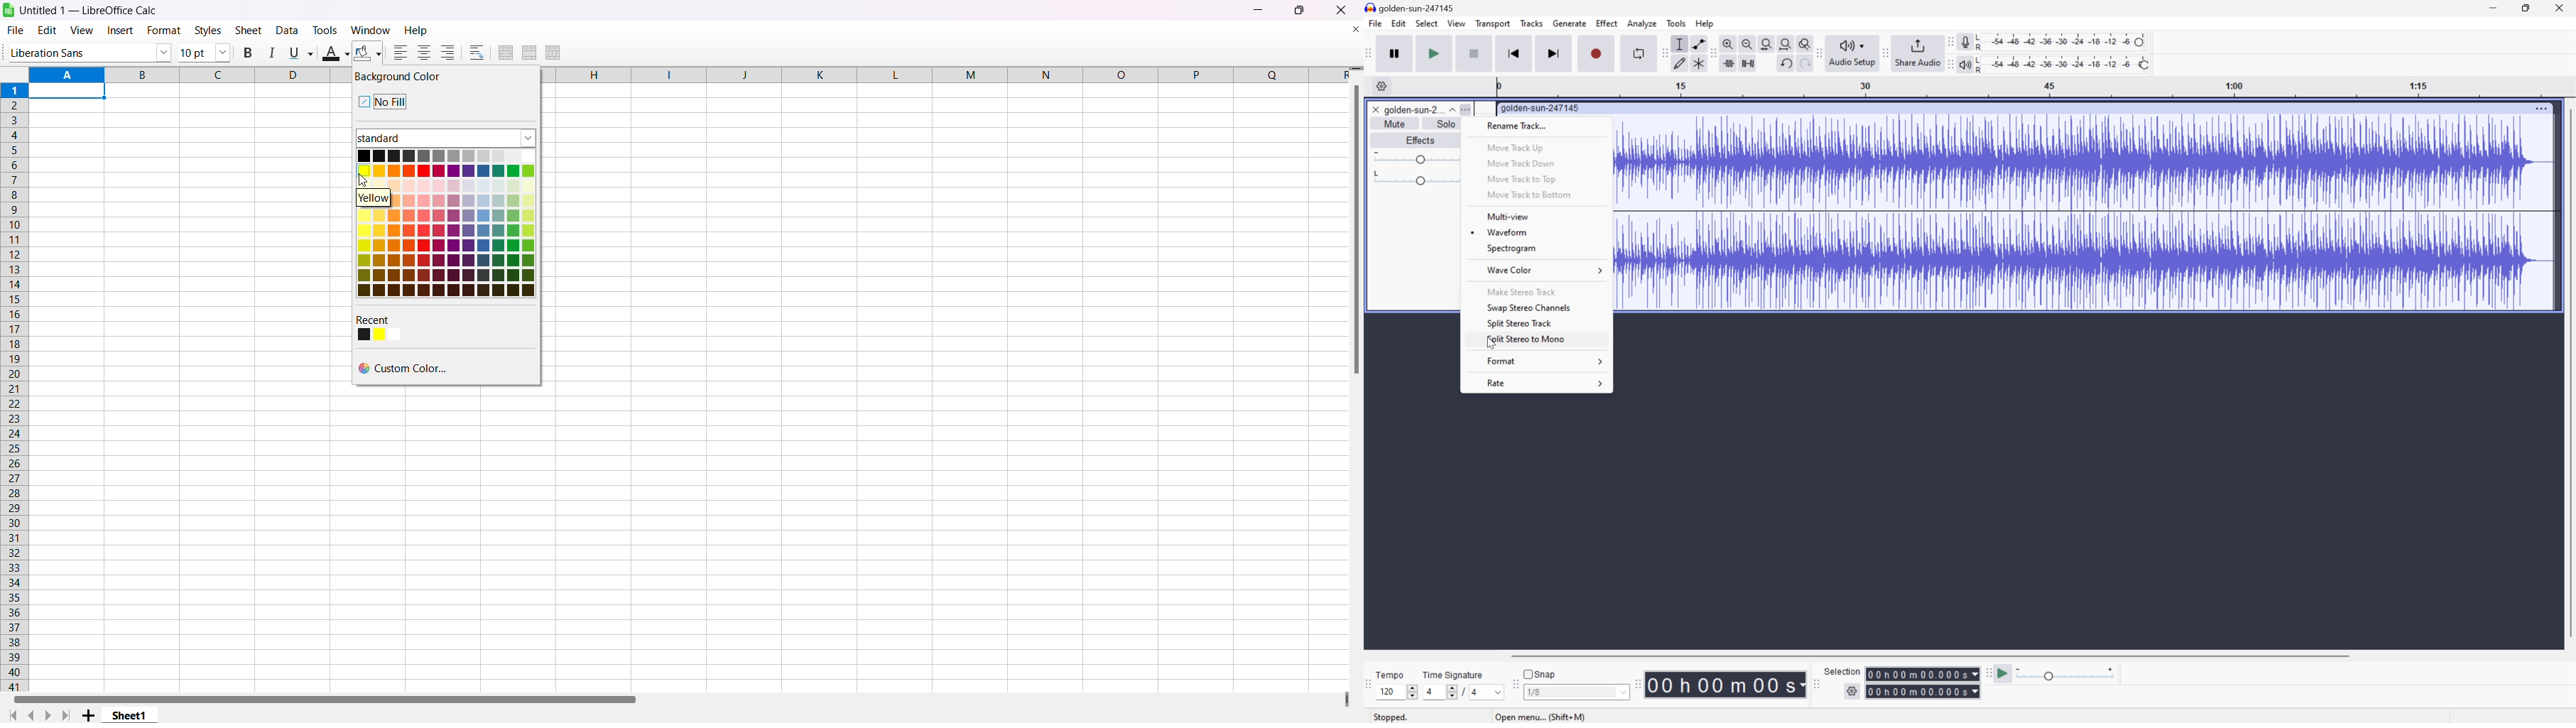 The image size is (2576, 728). I want to click on next, so click(51, 714).